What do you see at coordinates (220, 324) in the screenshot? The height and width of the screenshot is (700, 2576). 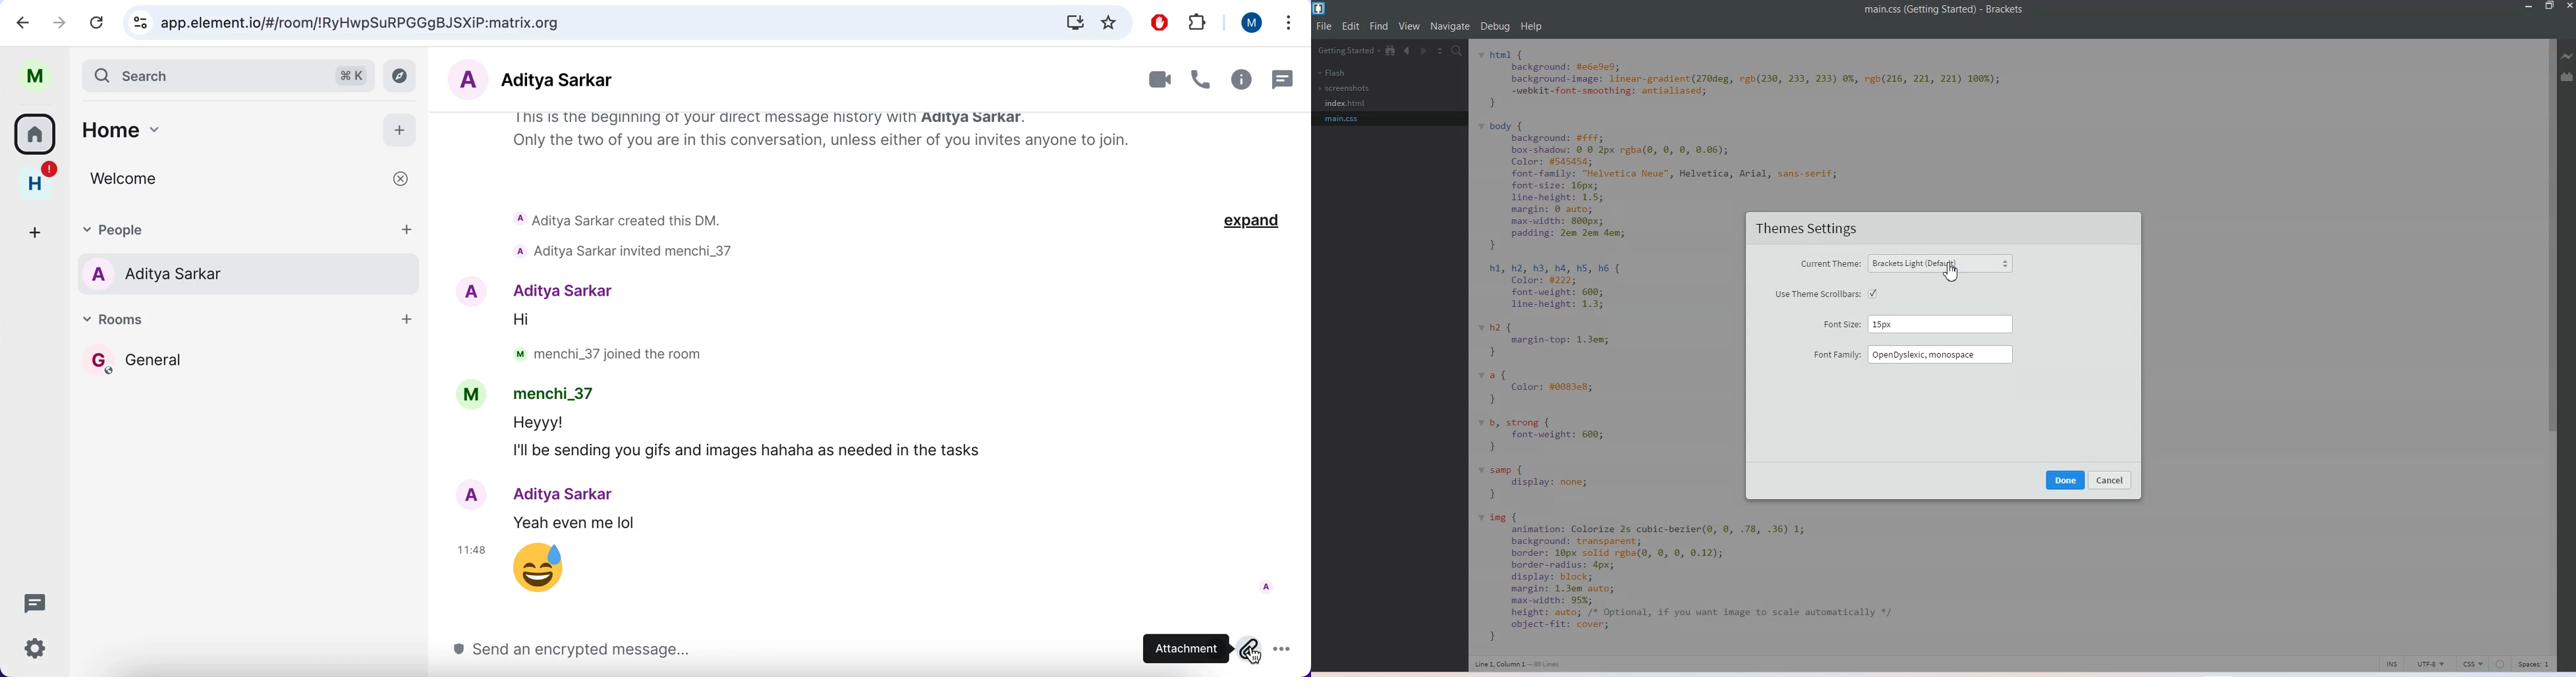 I see `rooms` at bounding box center [220, 324].